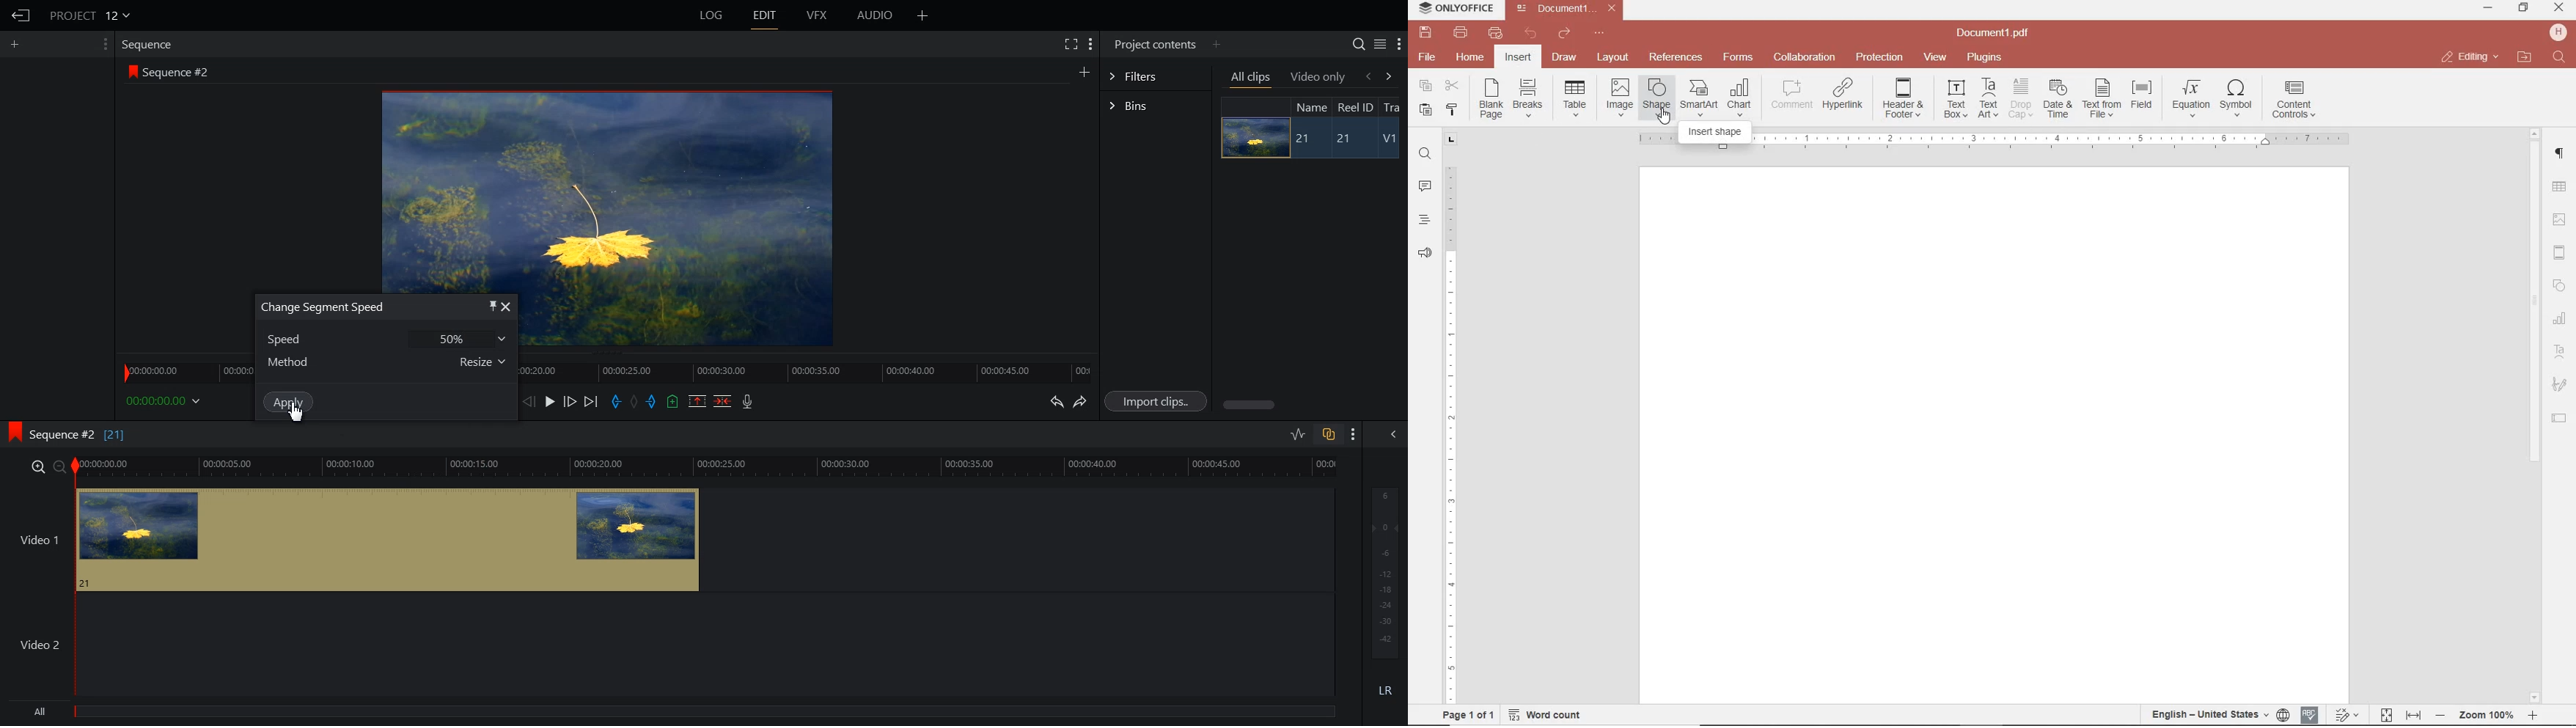  I want to click on Show setting menu, so click(1399, 45).